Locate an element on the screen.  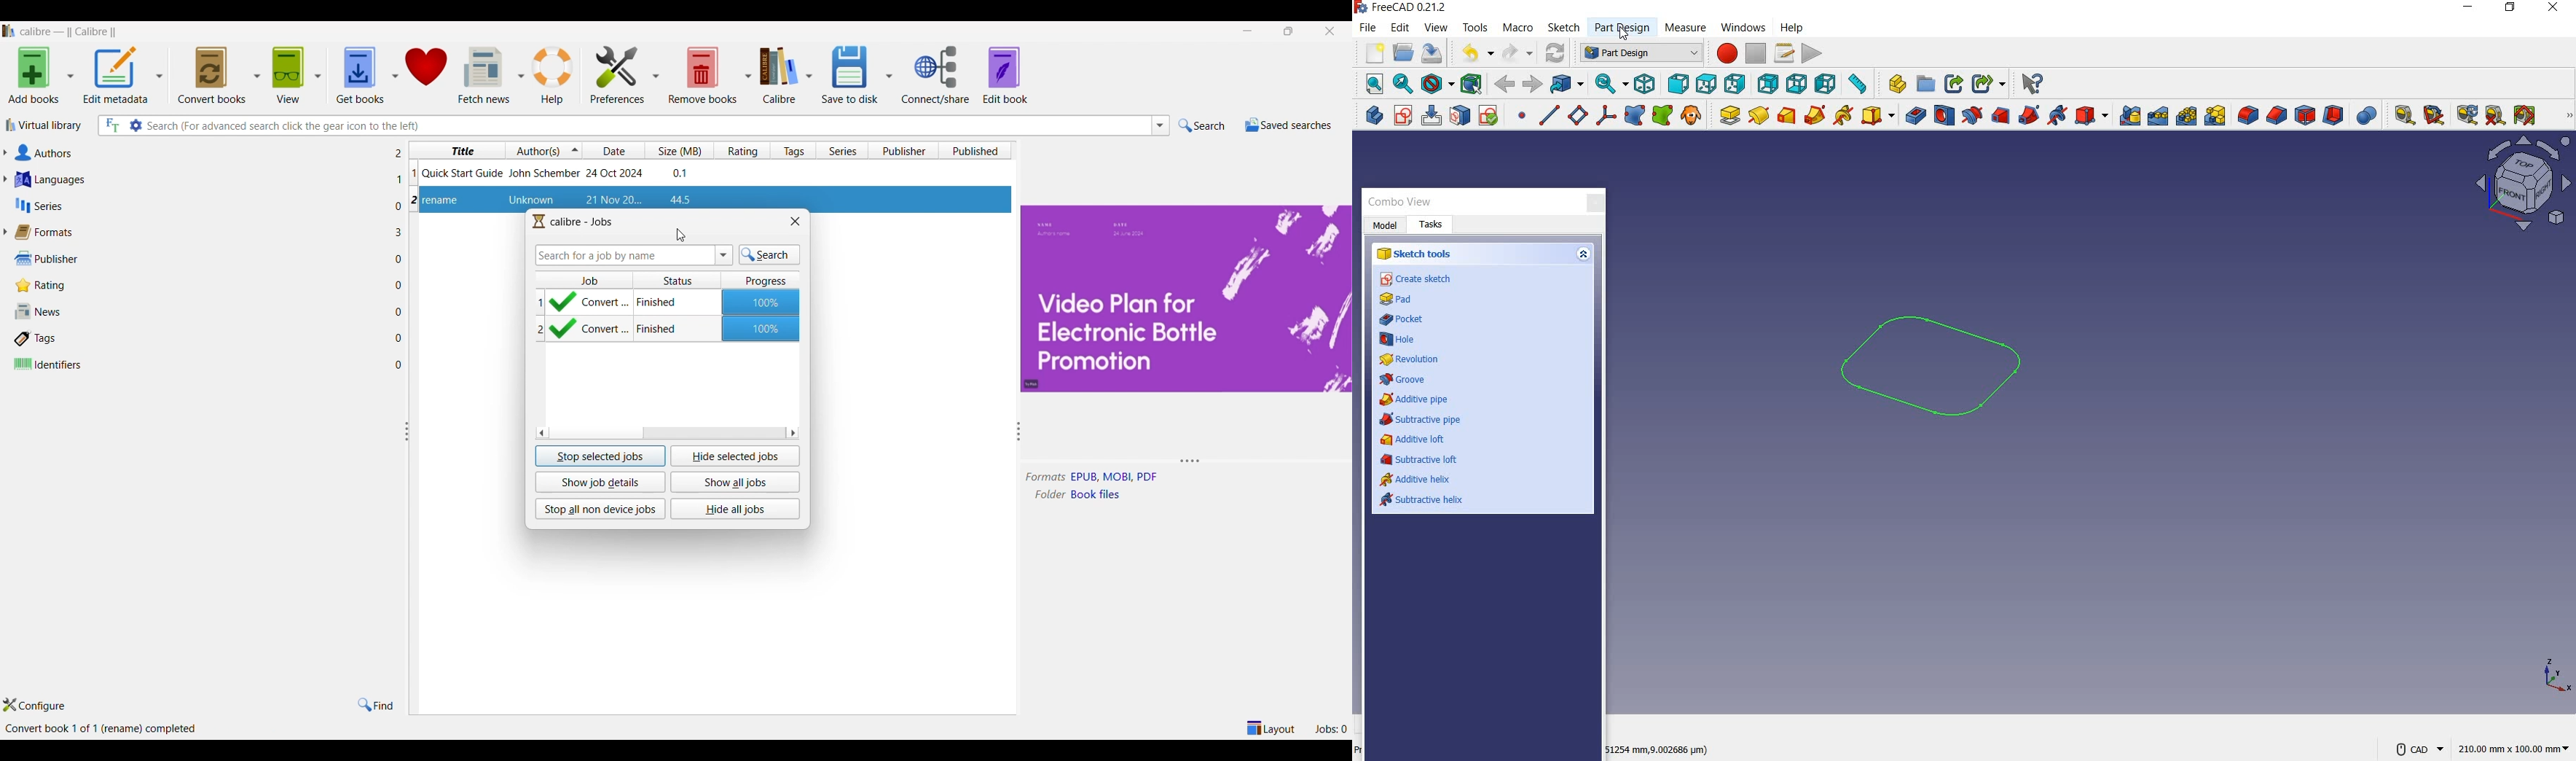
xyz points is located at coordinates (2559, 679).